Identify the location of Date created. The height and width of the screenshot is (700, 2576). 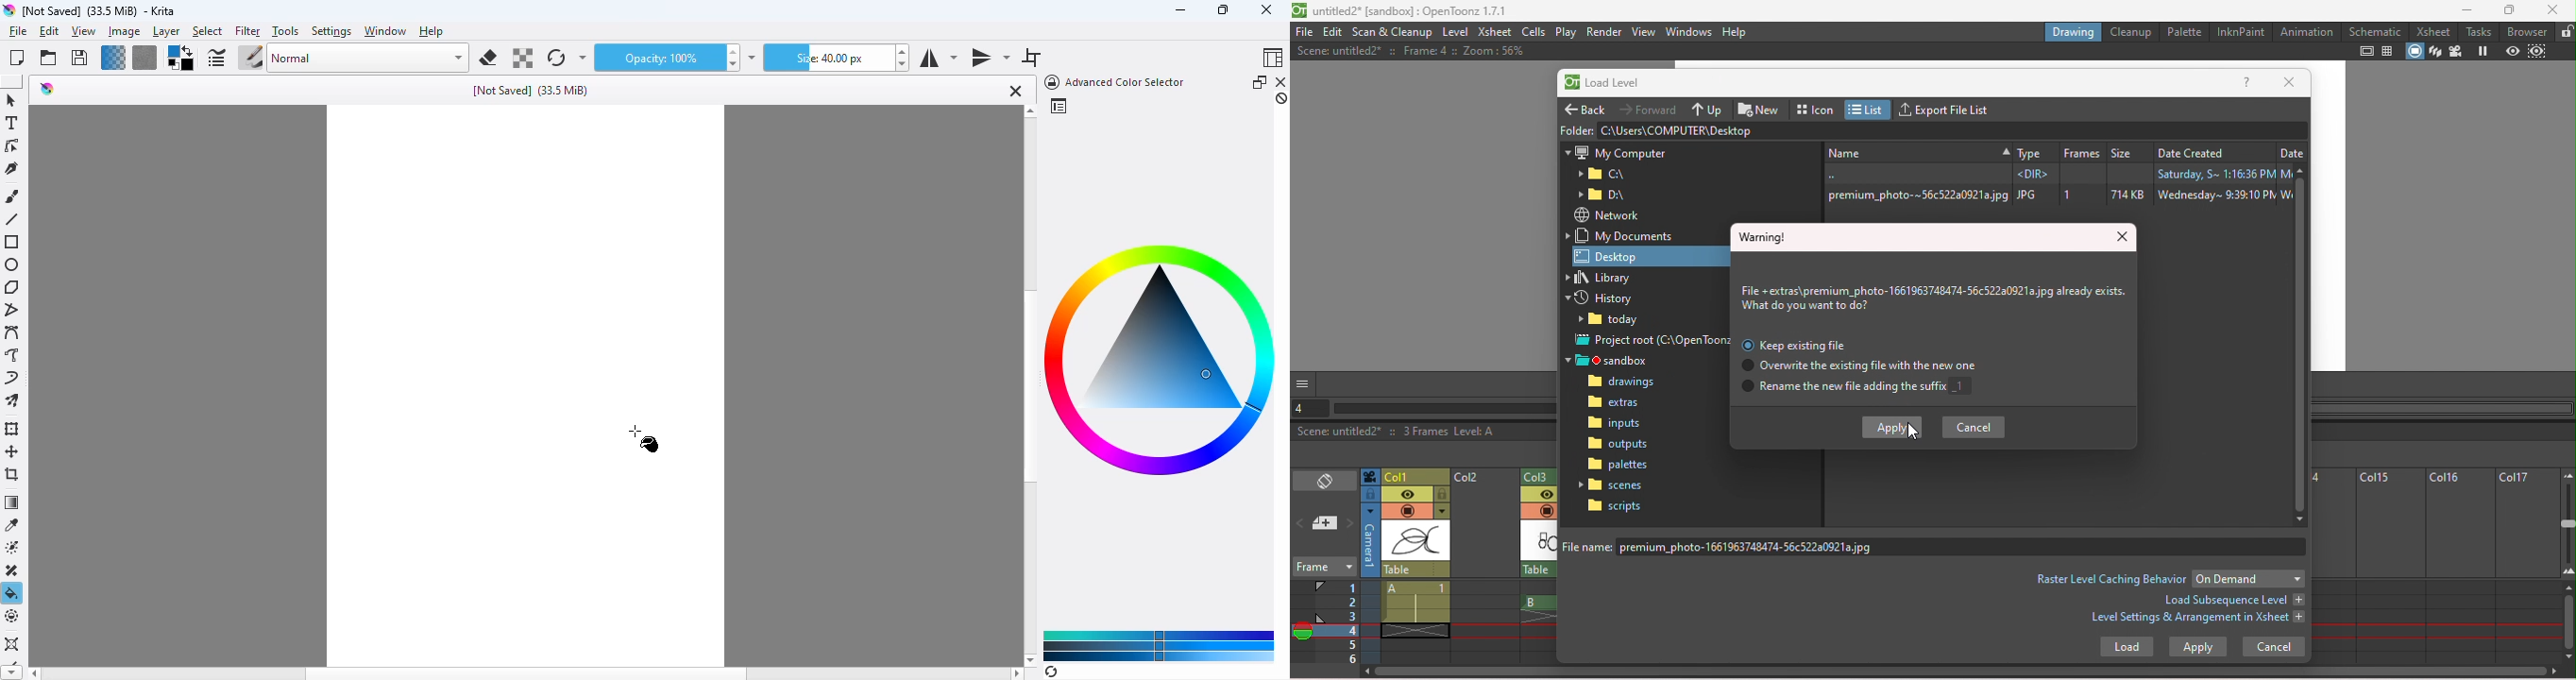
(2213, 150).